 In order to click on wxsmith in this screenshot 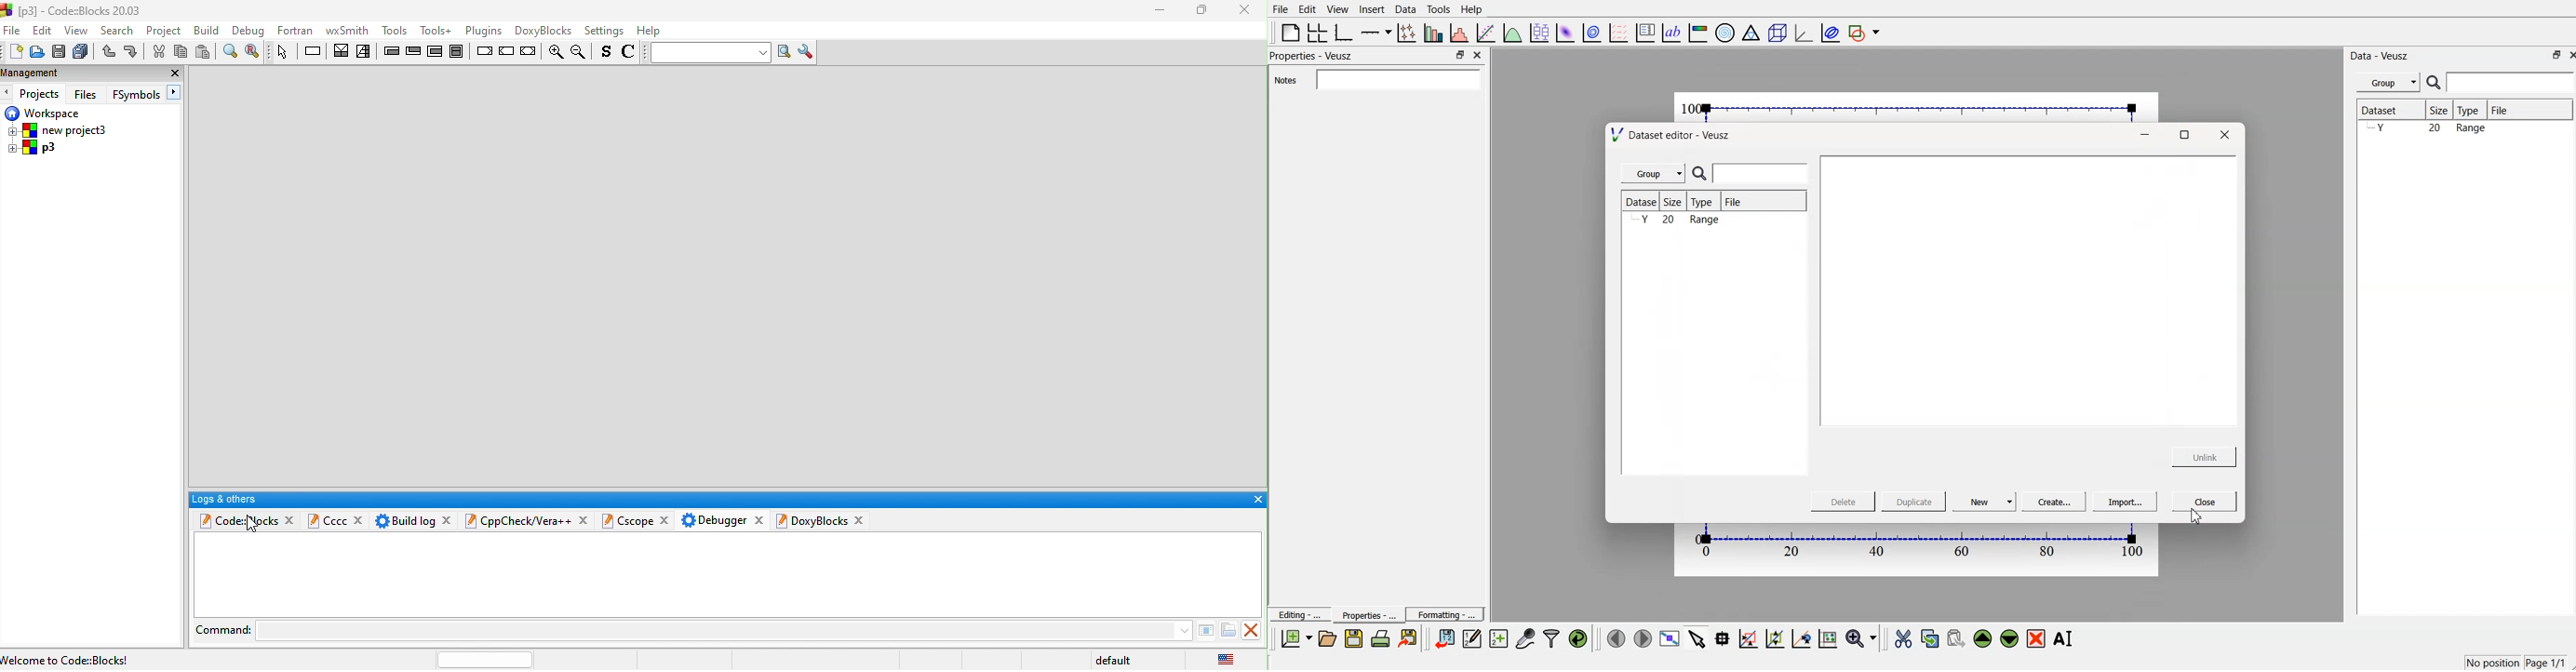, I will do `click(346, 30)`.